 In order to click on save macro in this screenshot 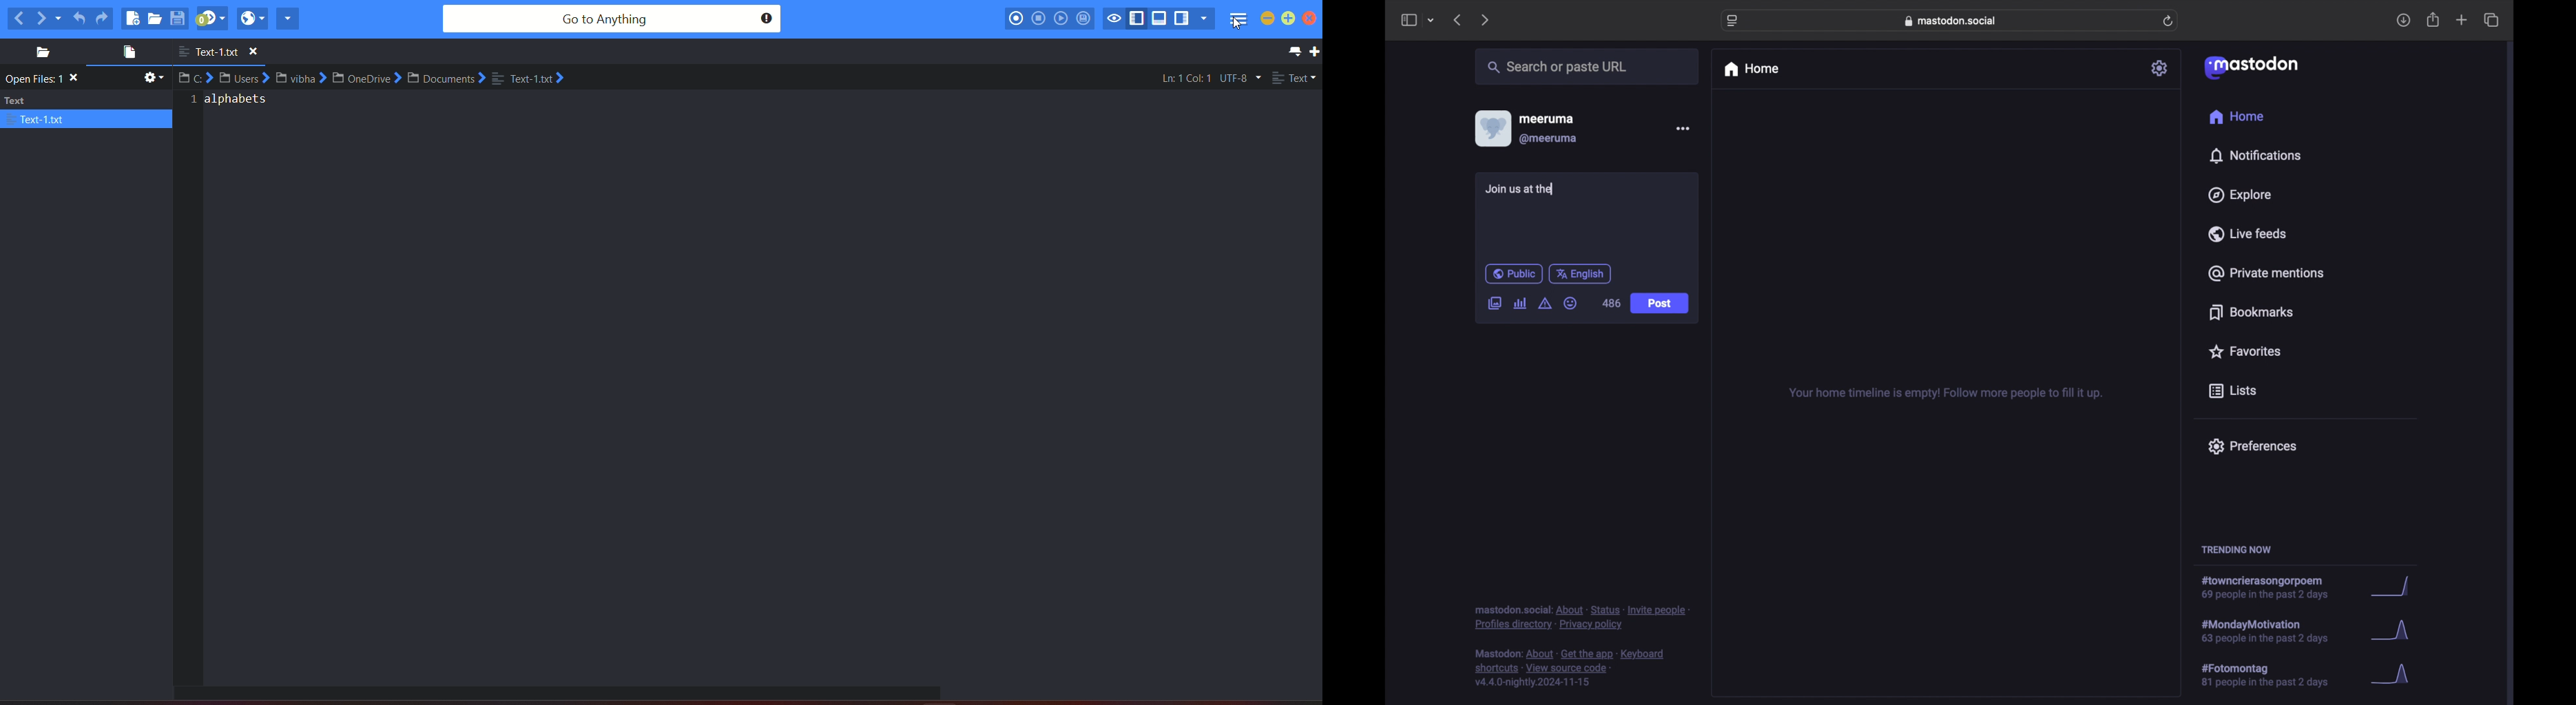, I will do `click(1083, 19)`.